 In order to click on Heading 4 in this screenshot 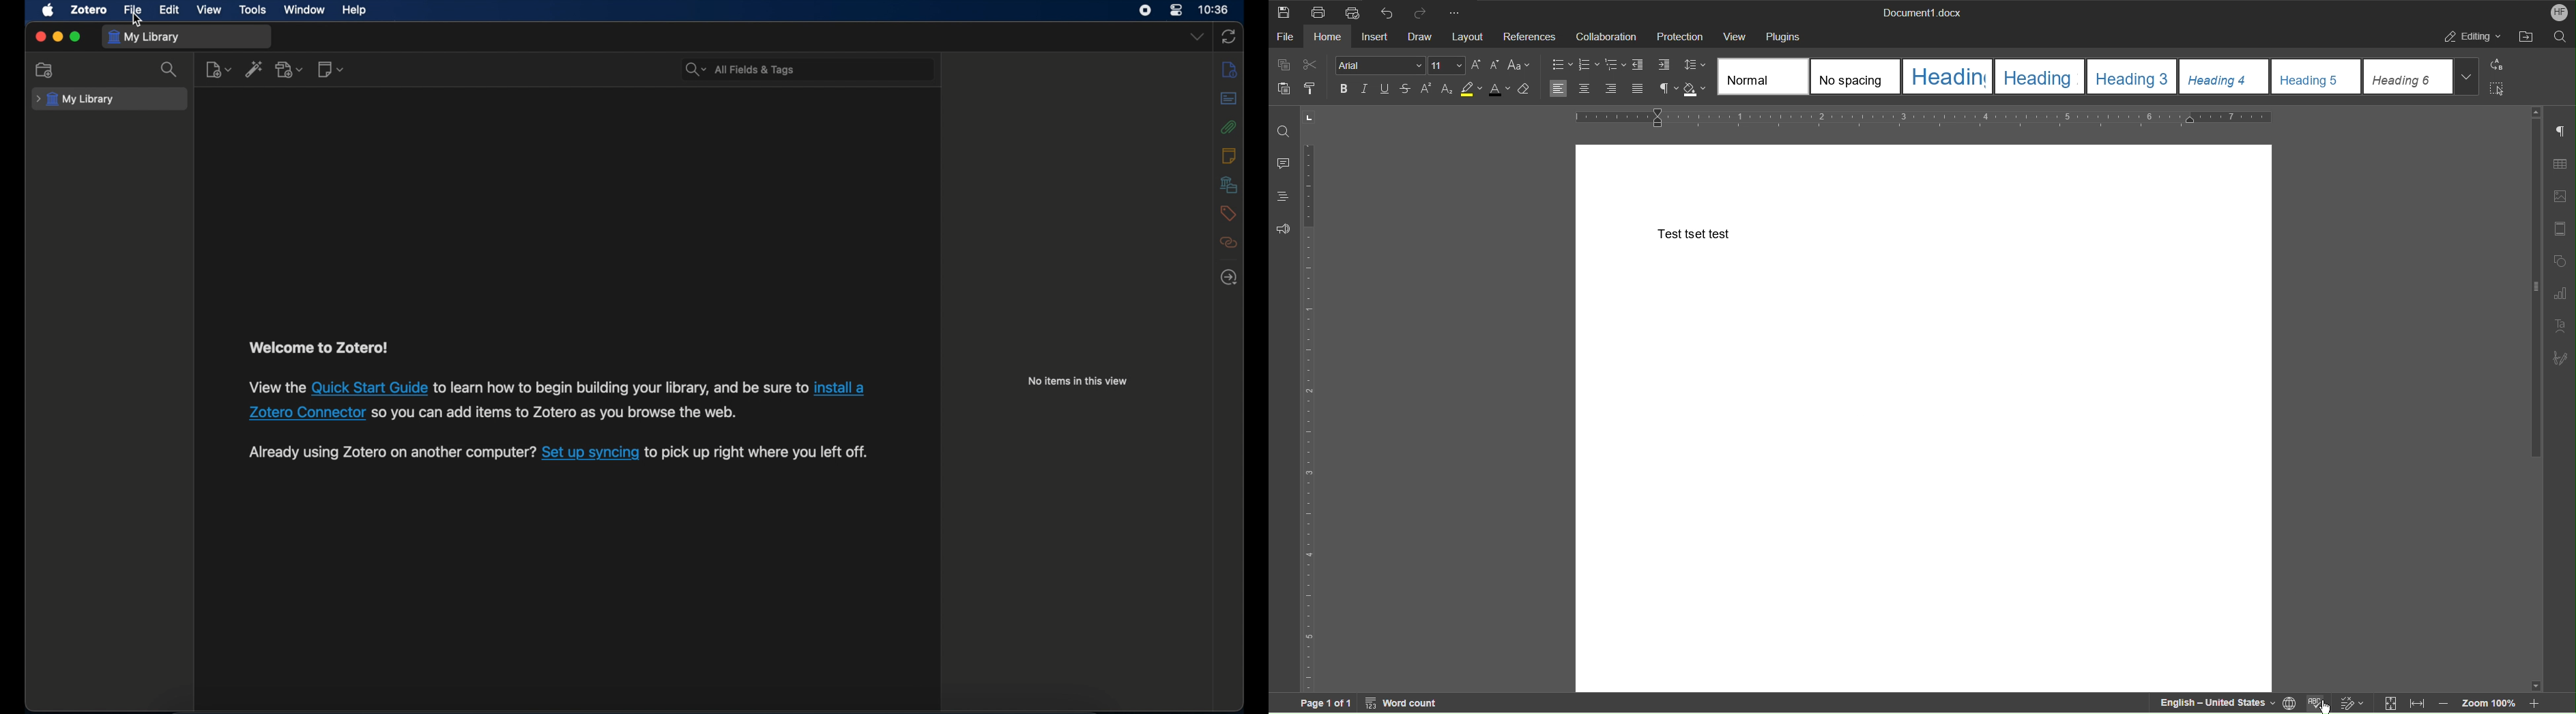, I will do `click(2225, 77)`.